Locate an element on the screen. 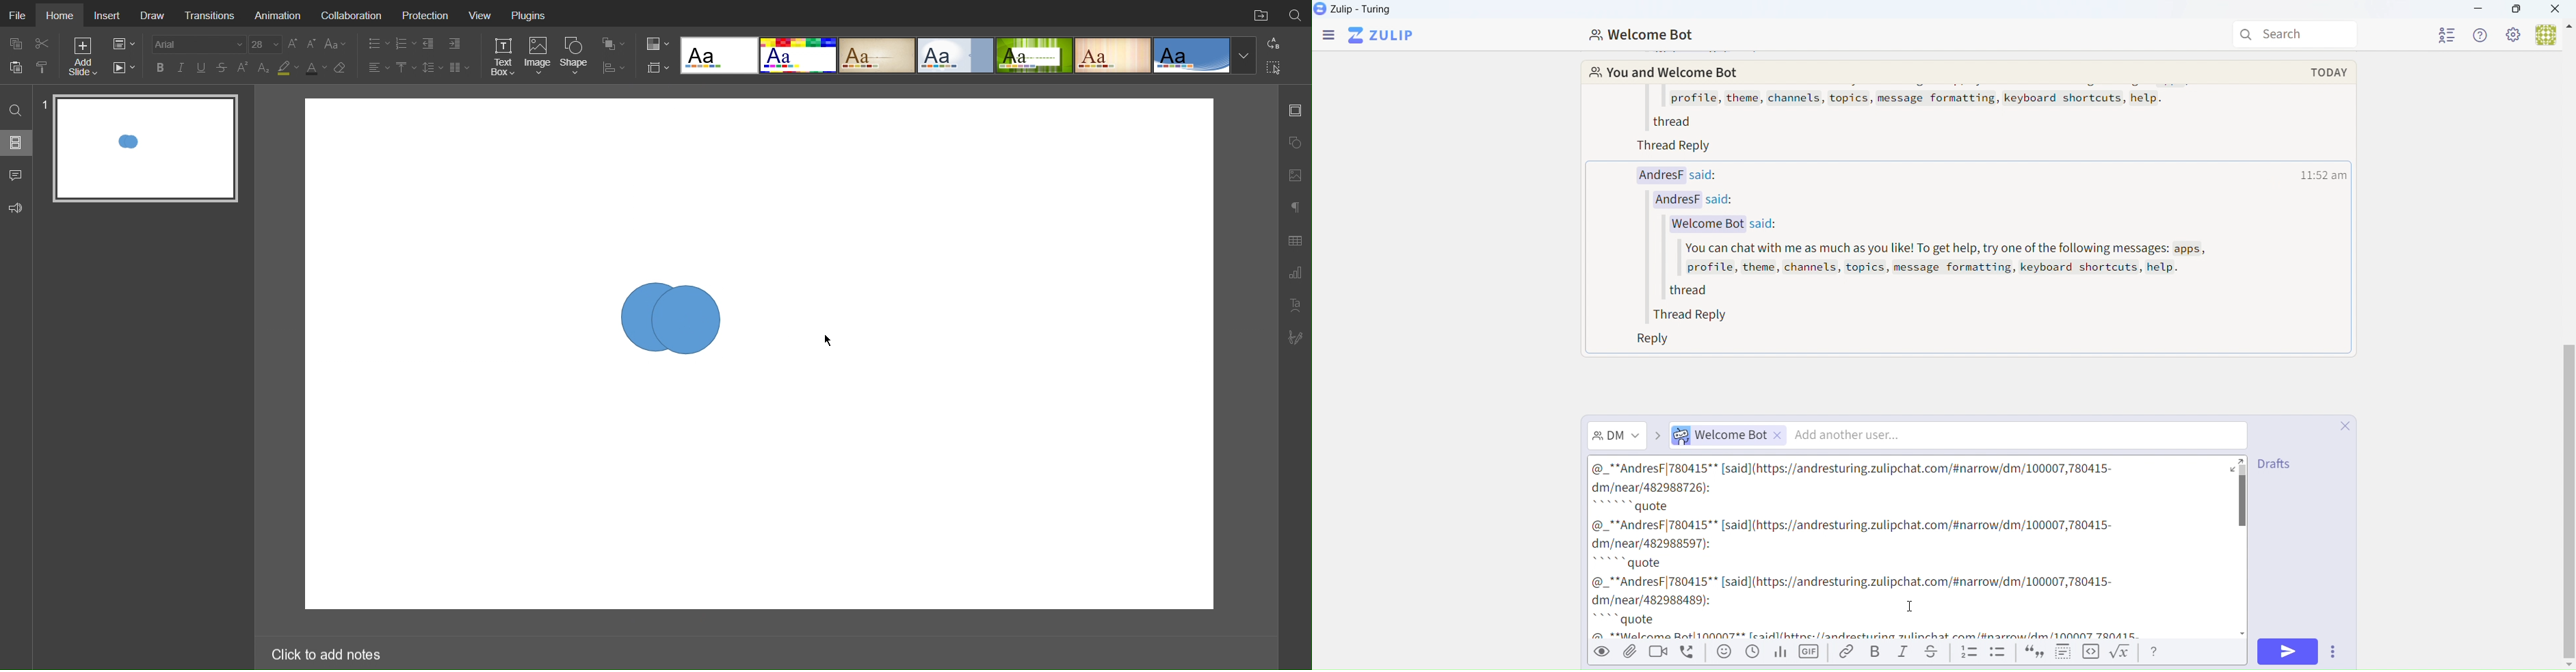  Slide Settings is located at coordinates (1295, 110).